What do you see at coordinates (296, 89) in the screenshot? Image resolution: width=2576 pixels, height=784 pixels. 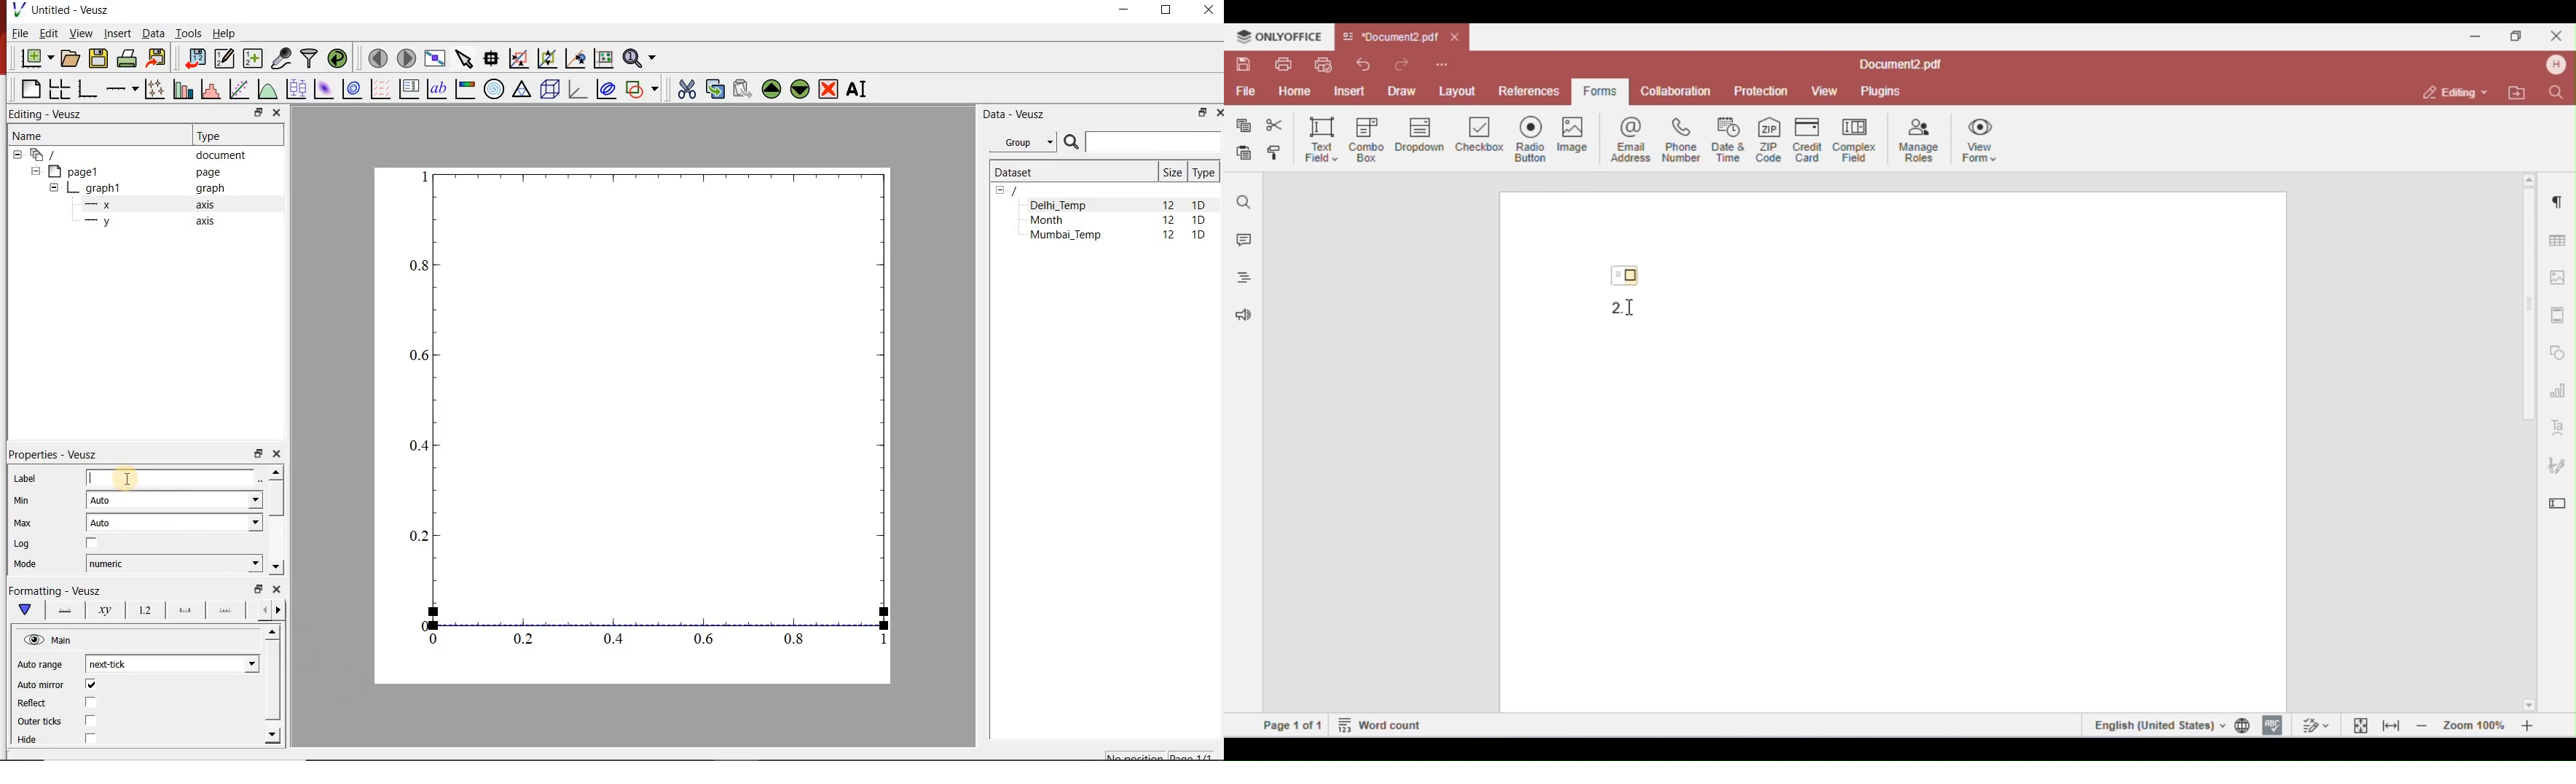 I see `plot box plots` at bounding box center [296, 89].